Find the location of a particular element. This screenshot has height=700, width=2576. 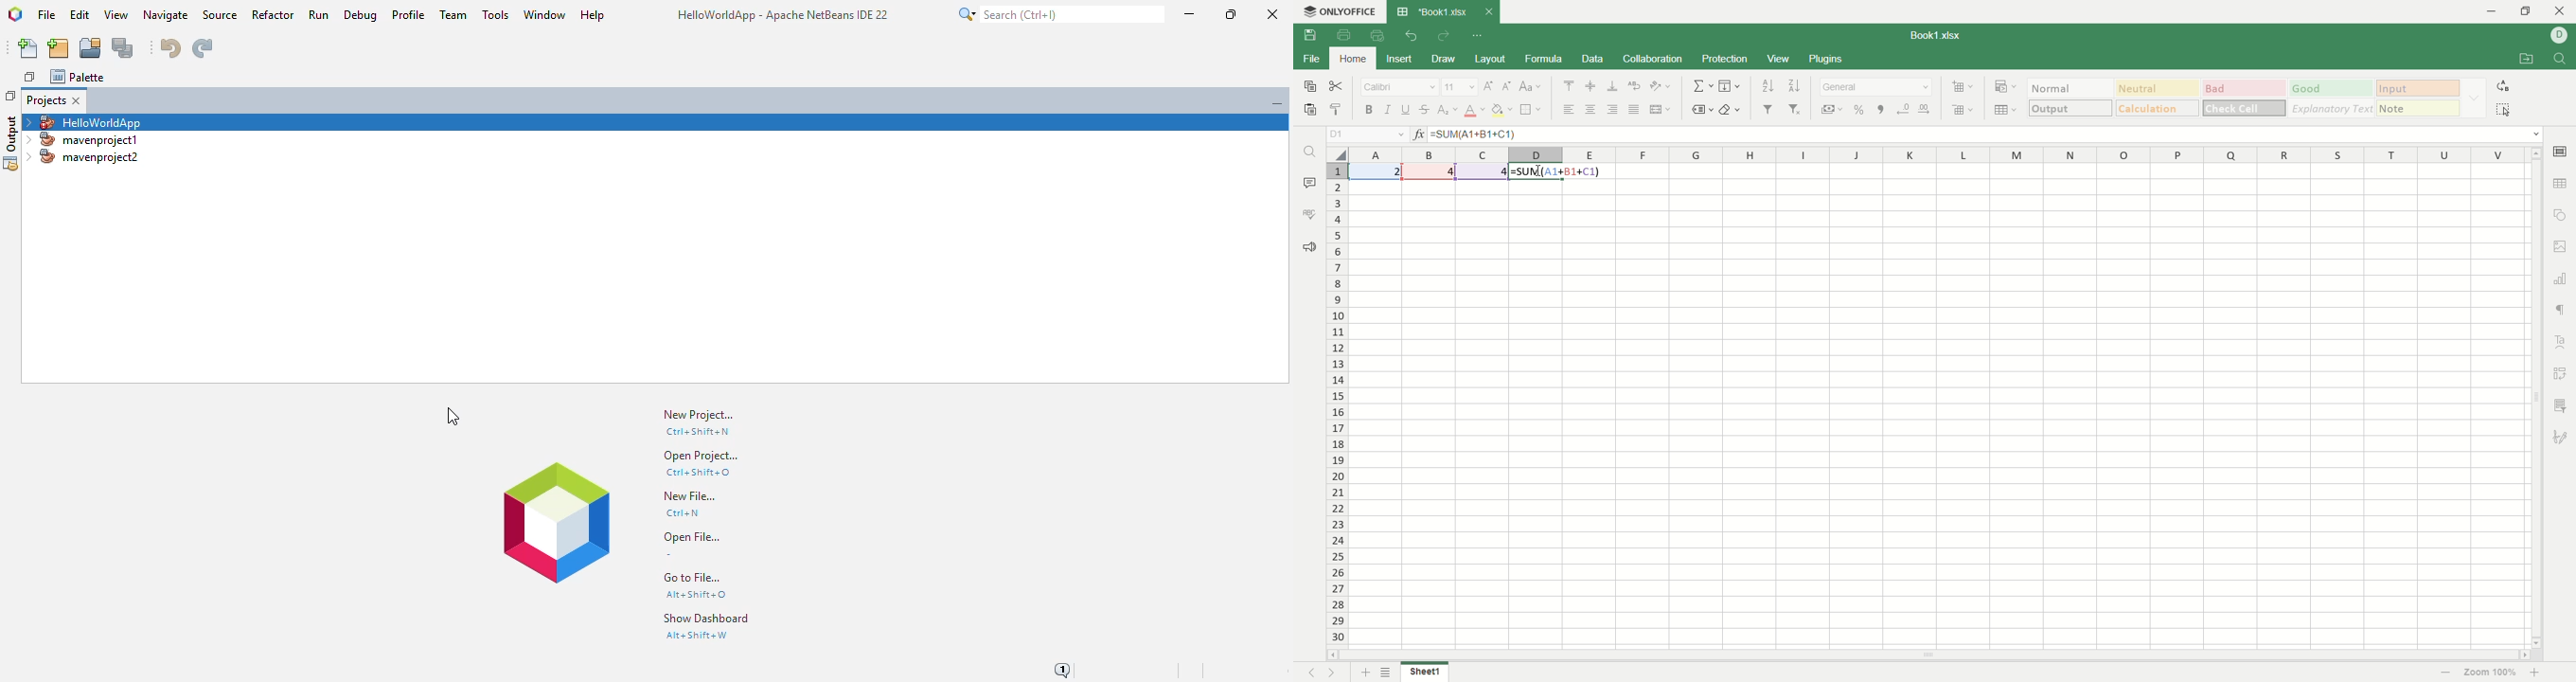

text art settings is located at coordinates (2562, 340).